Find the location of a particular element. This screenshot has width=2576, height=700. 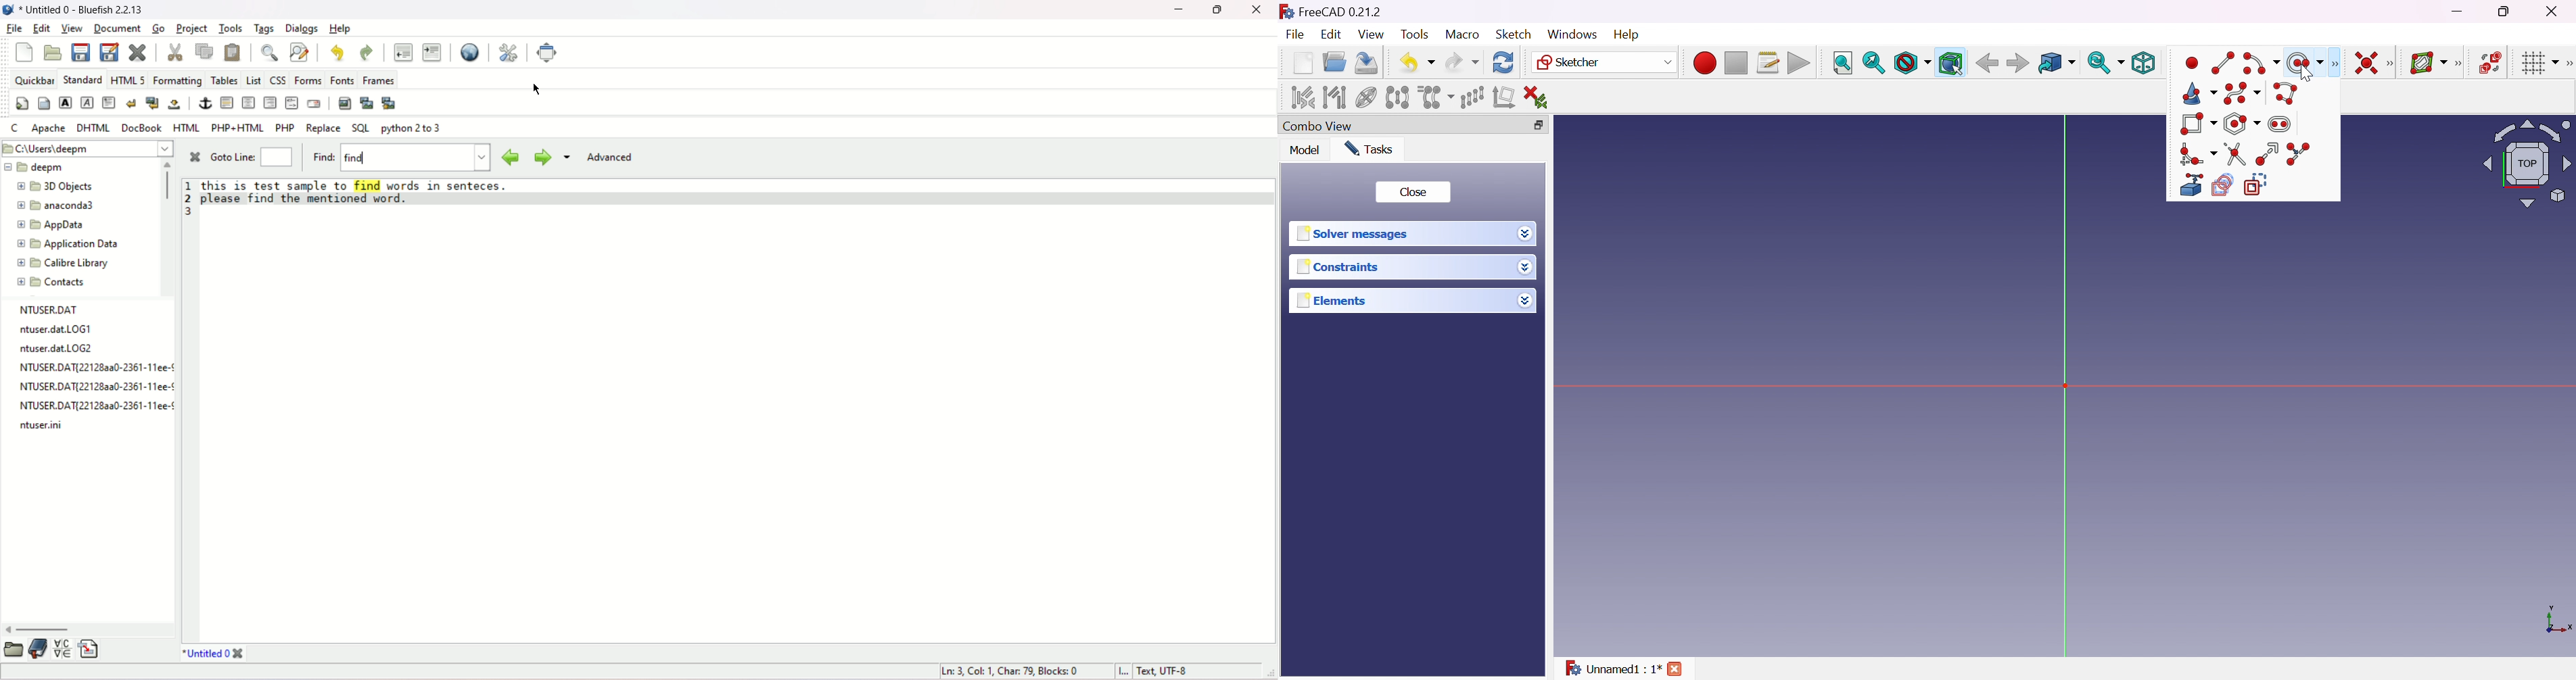

cursor is located at coordinates (2306, 74).